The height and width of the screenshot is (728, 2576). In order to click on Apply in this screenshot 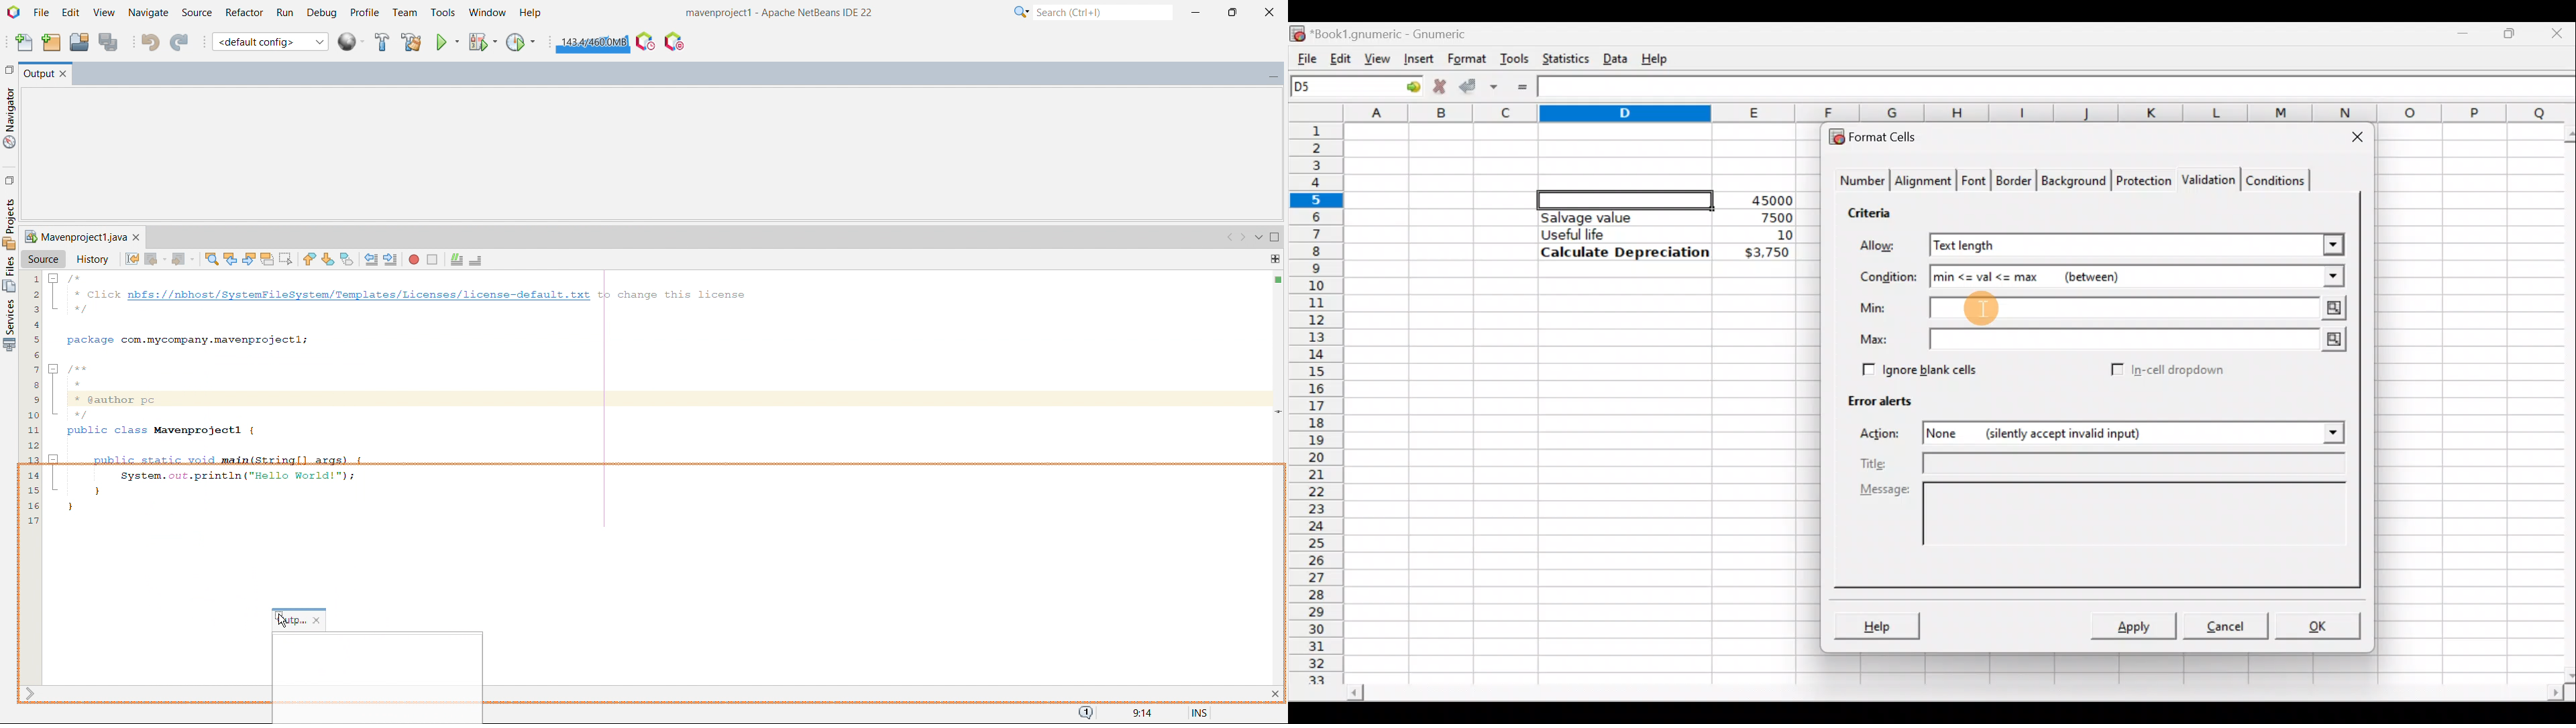, I will do `click(2139, 625)`.